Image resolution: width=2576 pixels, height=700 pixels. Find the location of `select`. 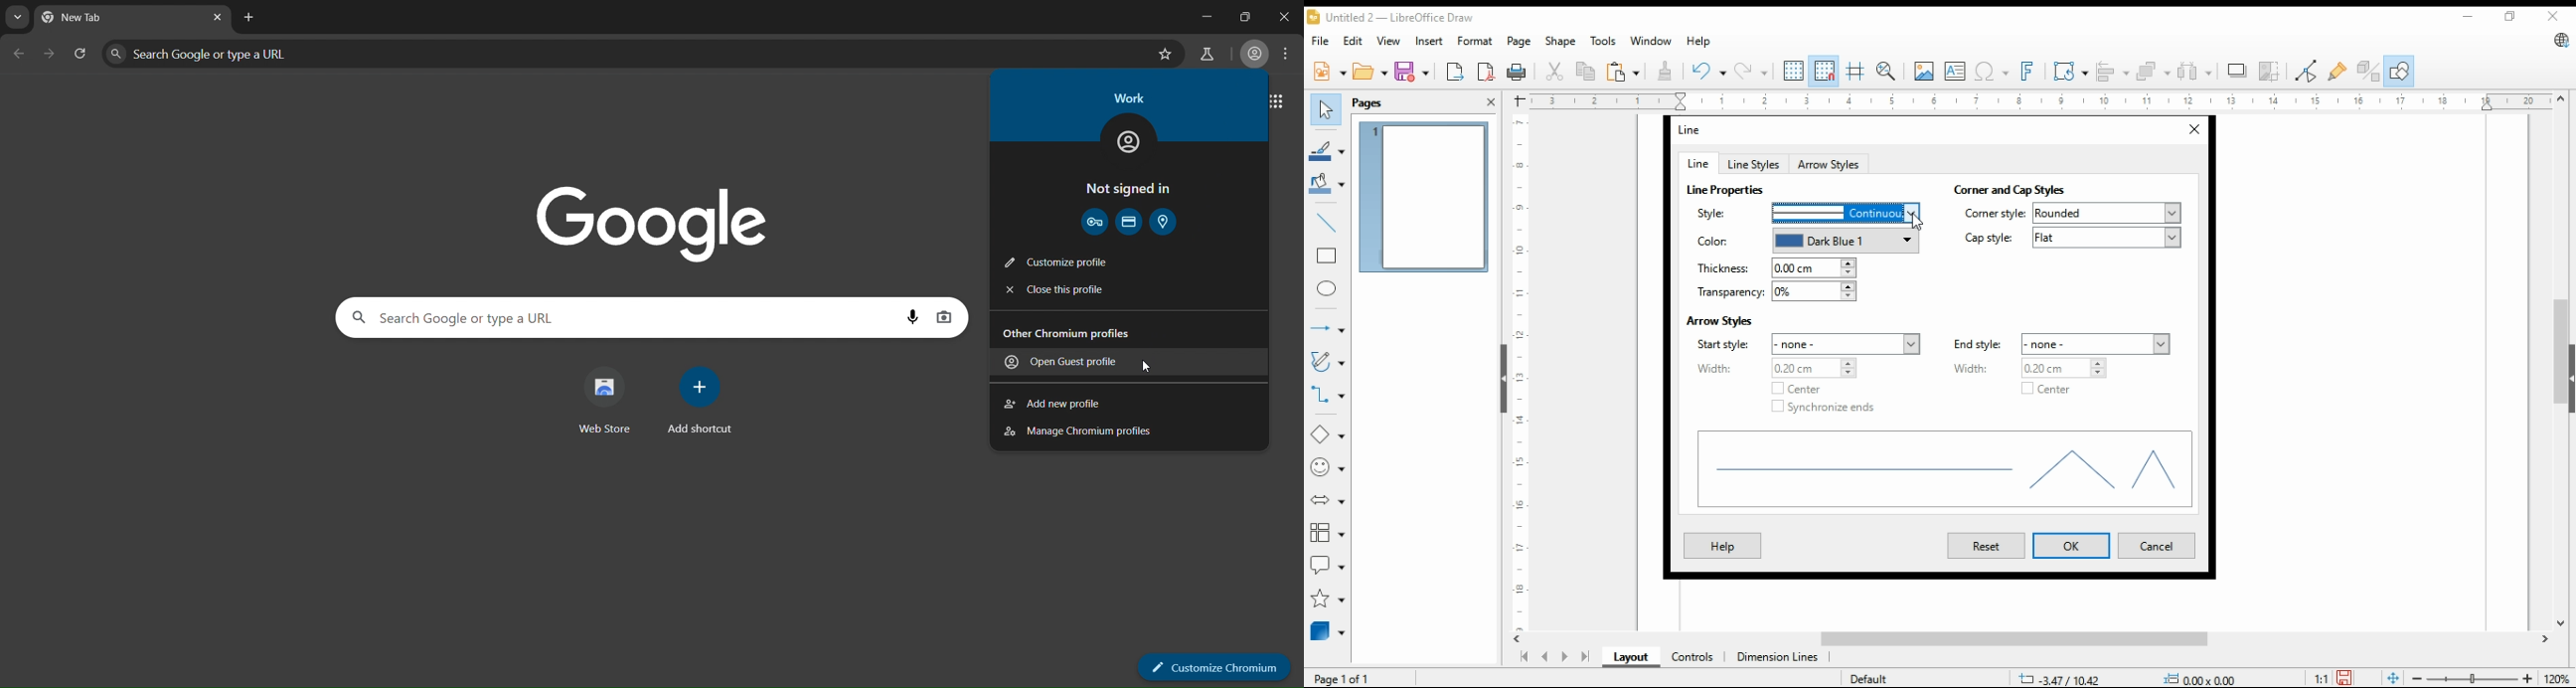

select is located at coordinates (1326, 109).